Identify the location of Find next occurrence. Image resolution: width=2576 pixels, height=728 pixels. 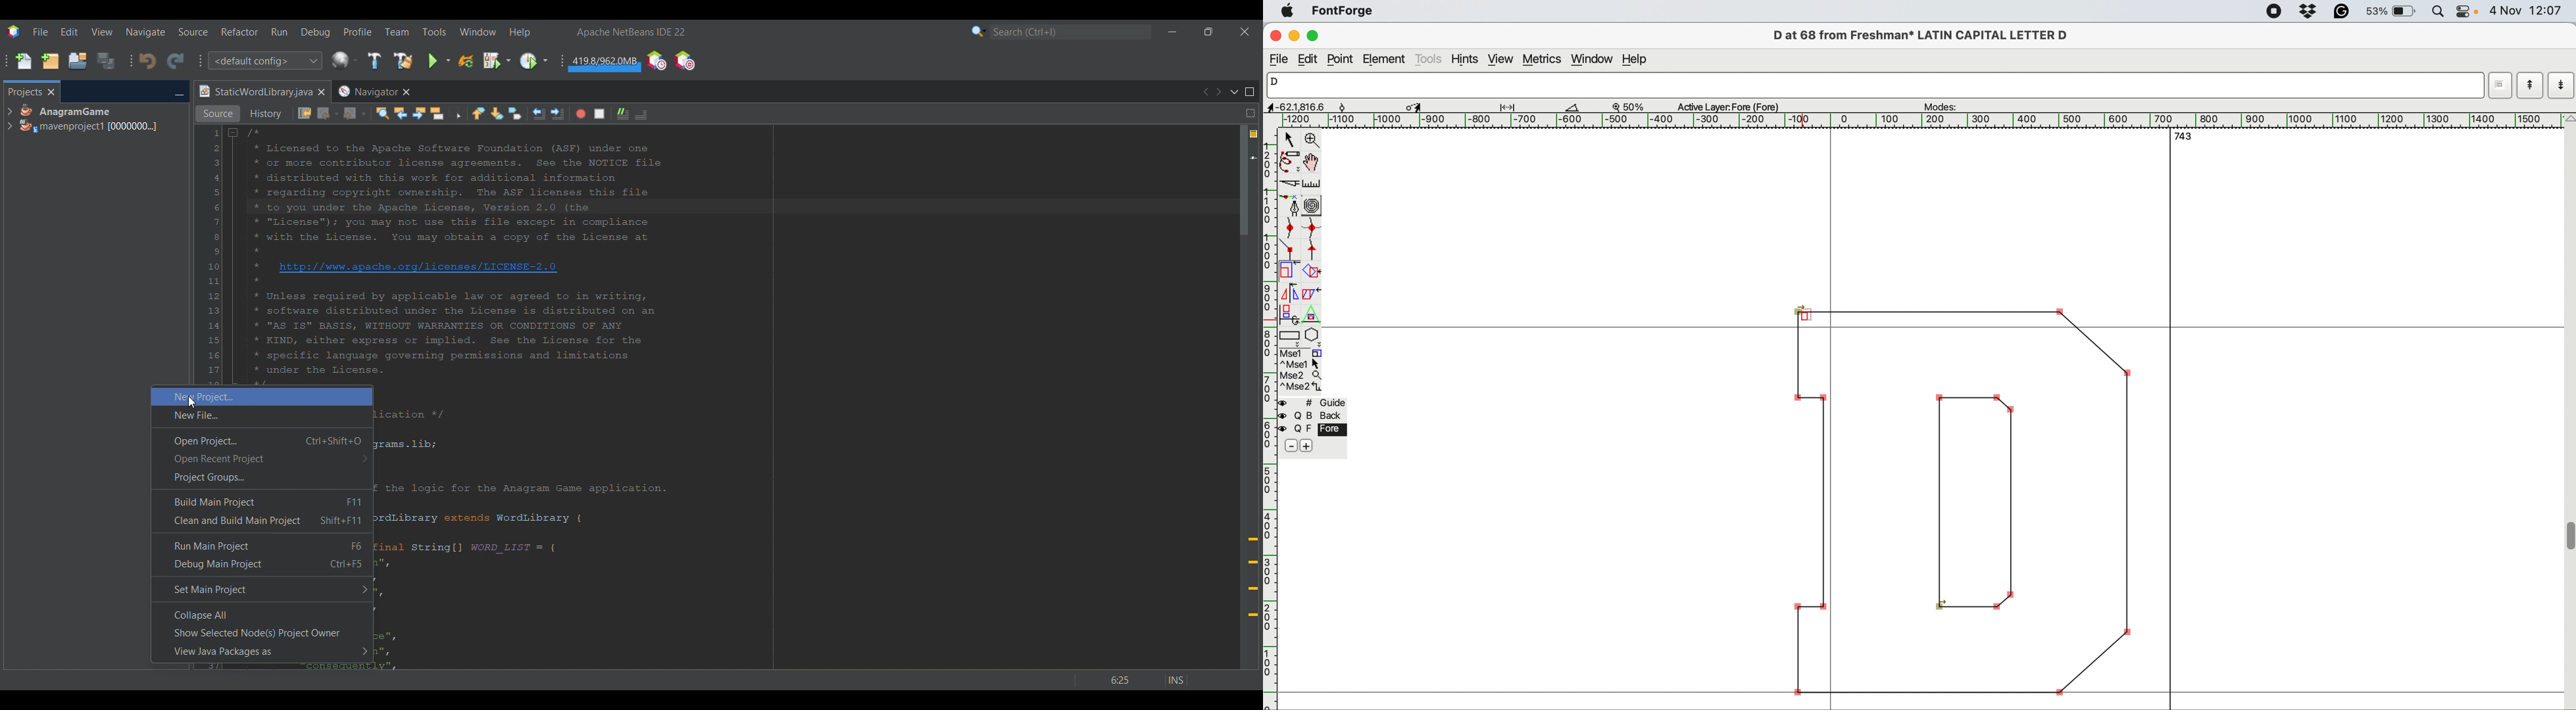
(419, 113).